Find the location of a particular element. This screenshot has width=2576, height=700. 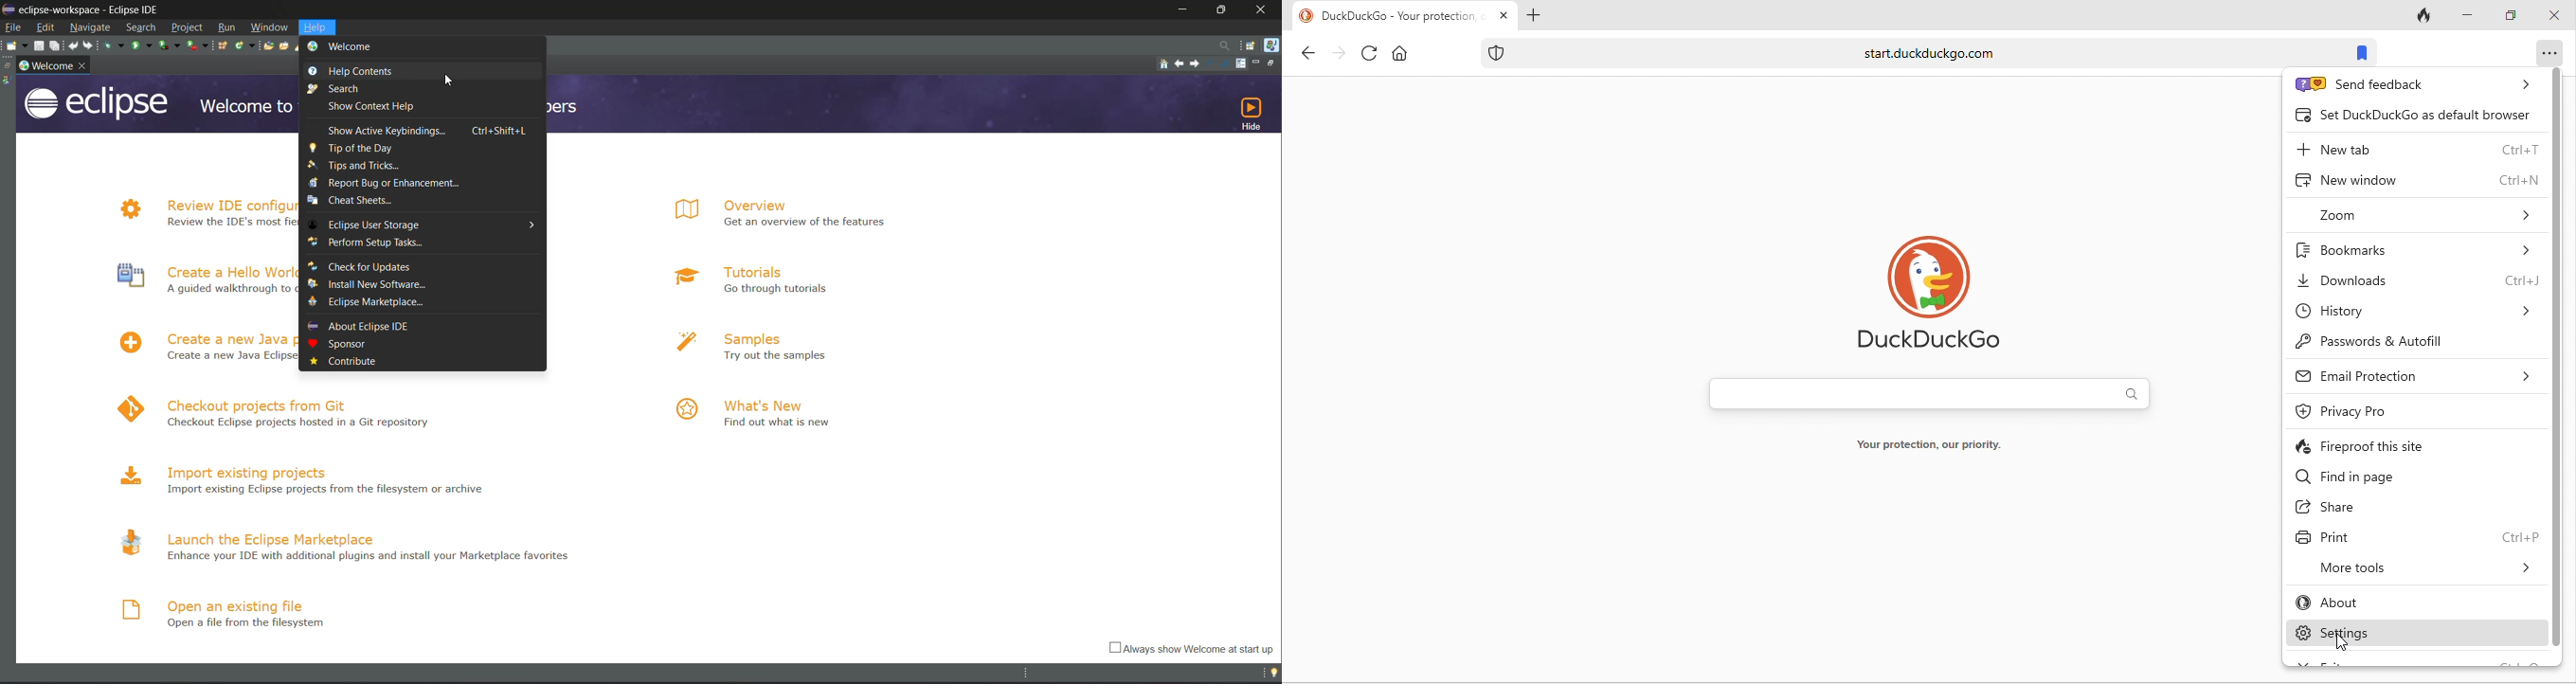

new java class is located at coordinates (244, 45).